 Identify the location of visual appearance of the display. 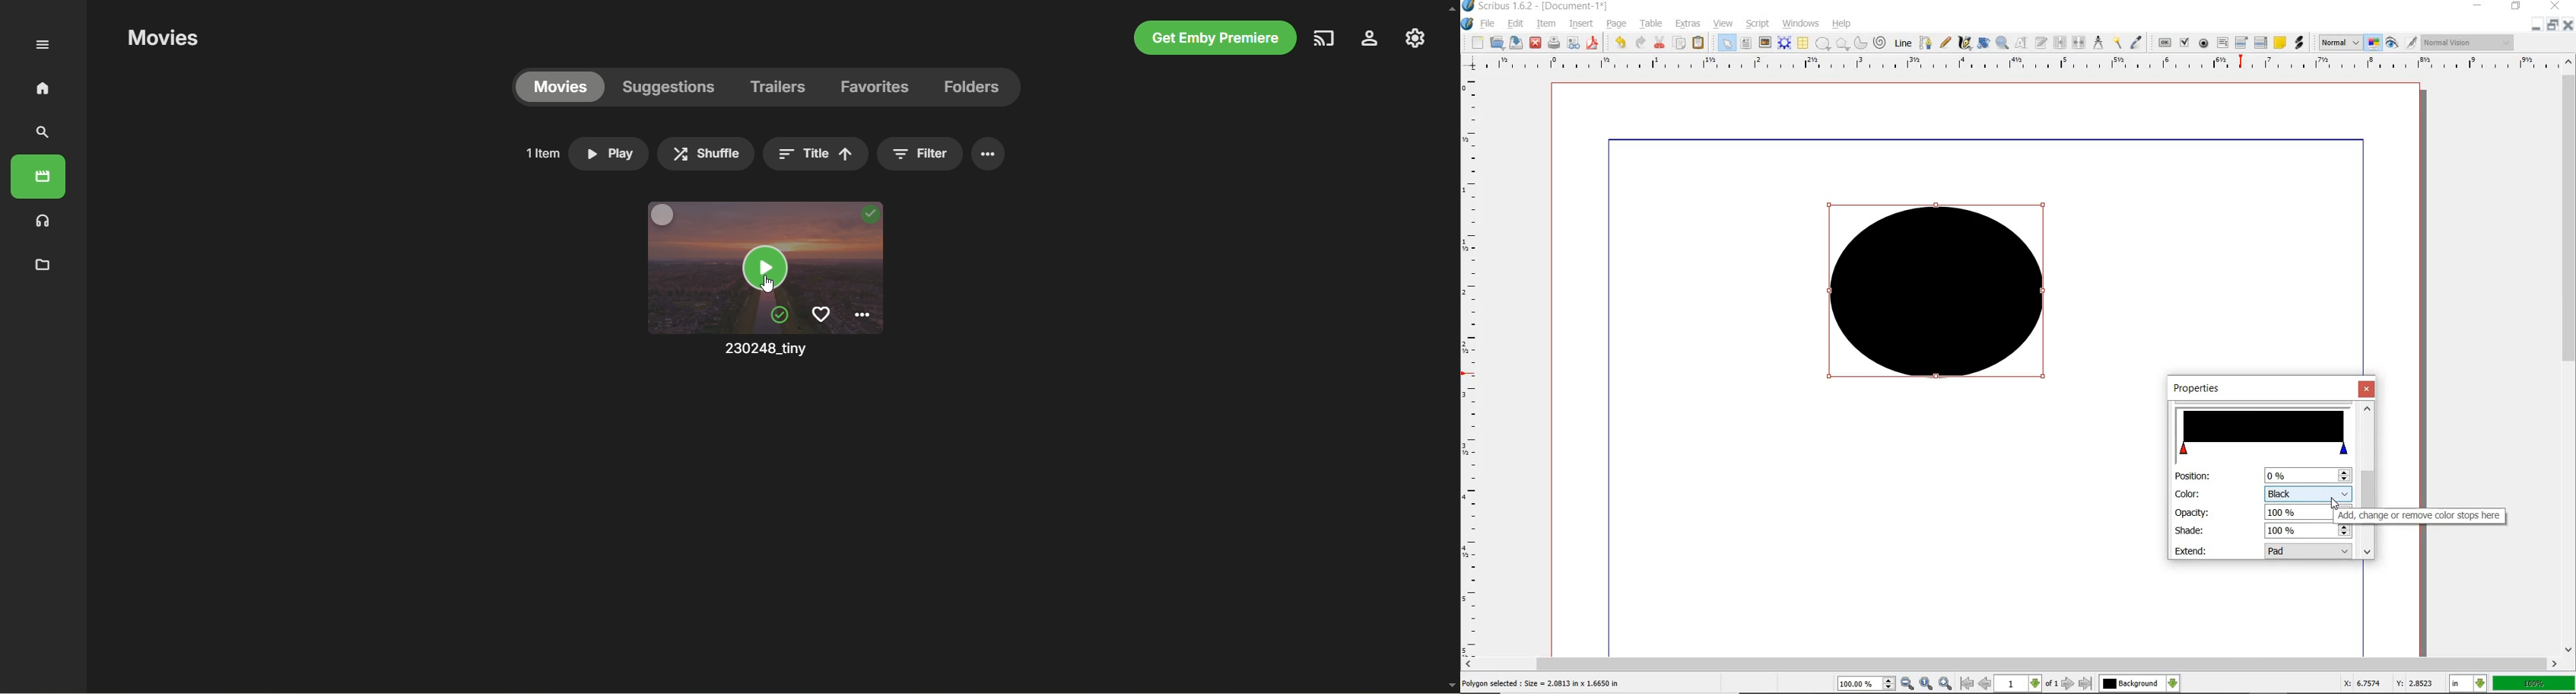
(2468, 43).